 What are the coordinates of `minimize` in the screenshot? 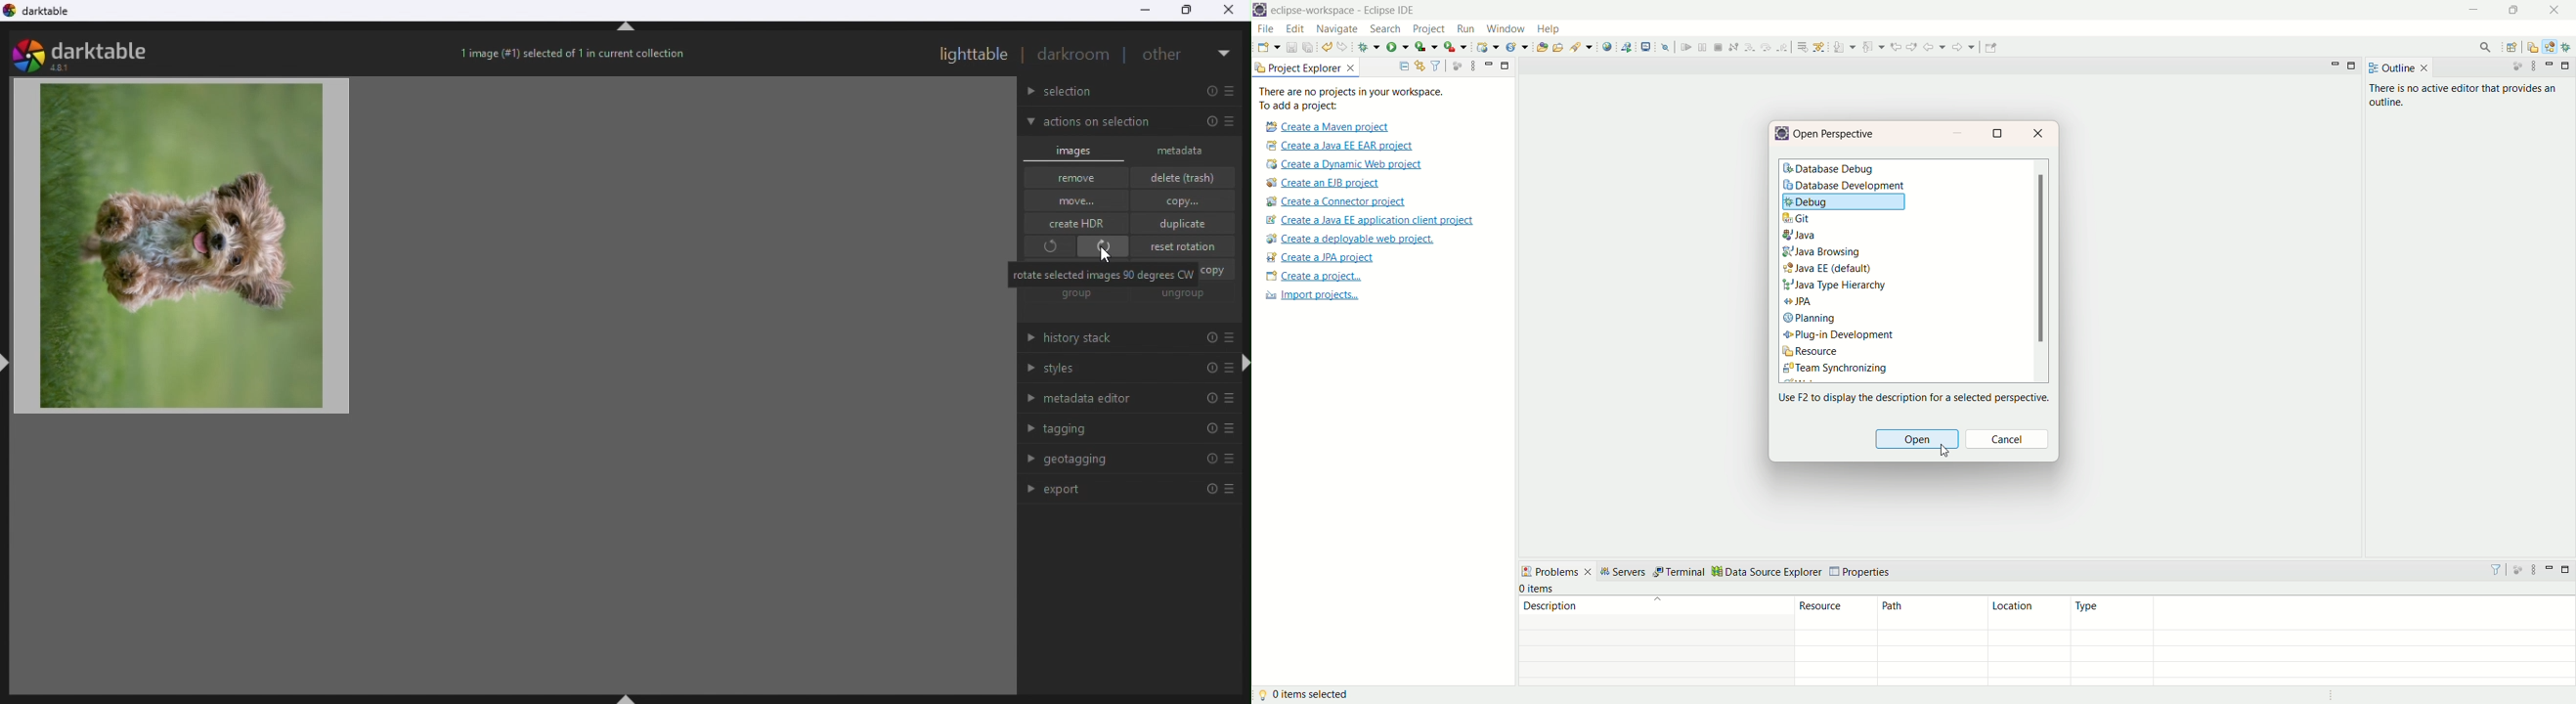 It's located at (2550, 64).